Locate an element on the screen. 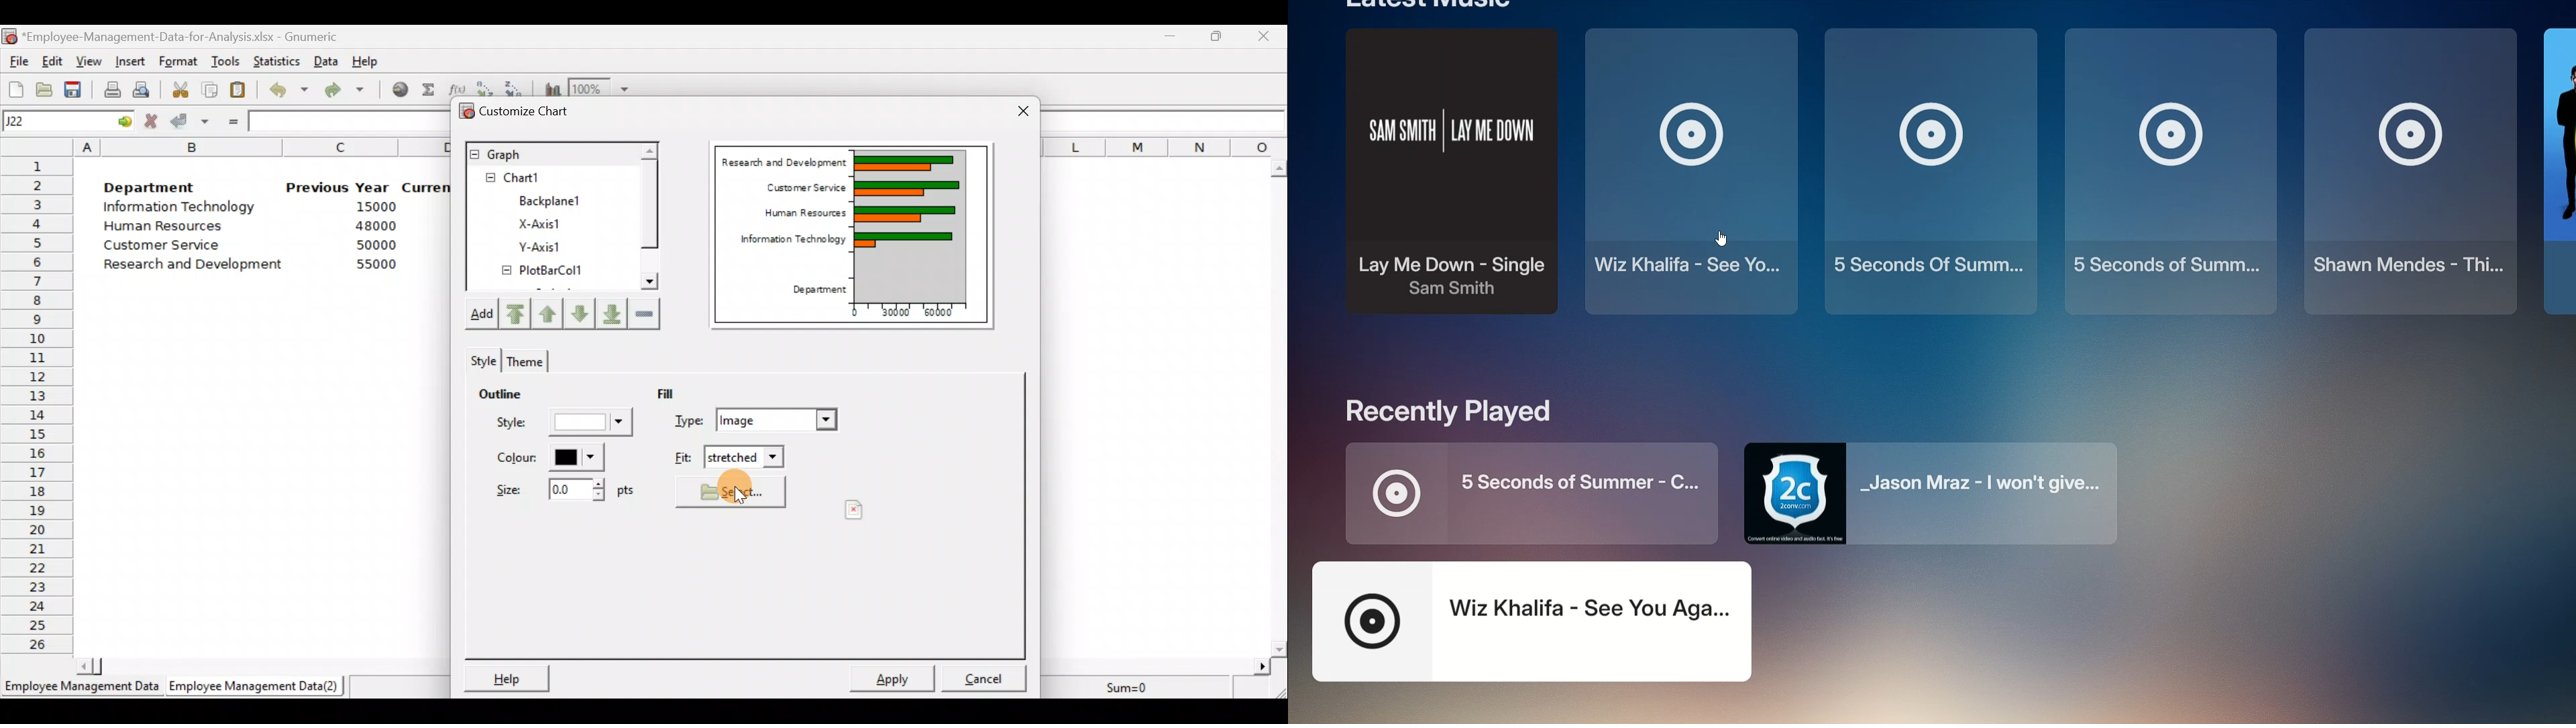 This screenshot has height=728, width=2576. Size is located at coordinates (559, 493).